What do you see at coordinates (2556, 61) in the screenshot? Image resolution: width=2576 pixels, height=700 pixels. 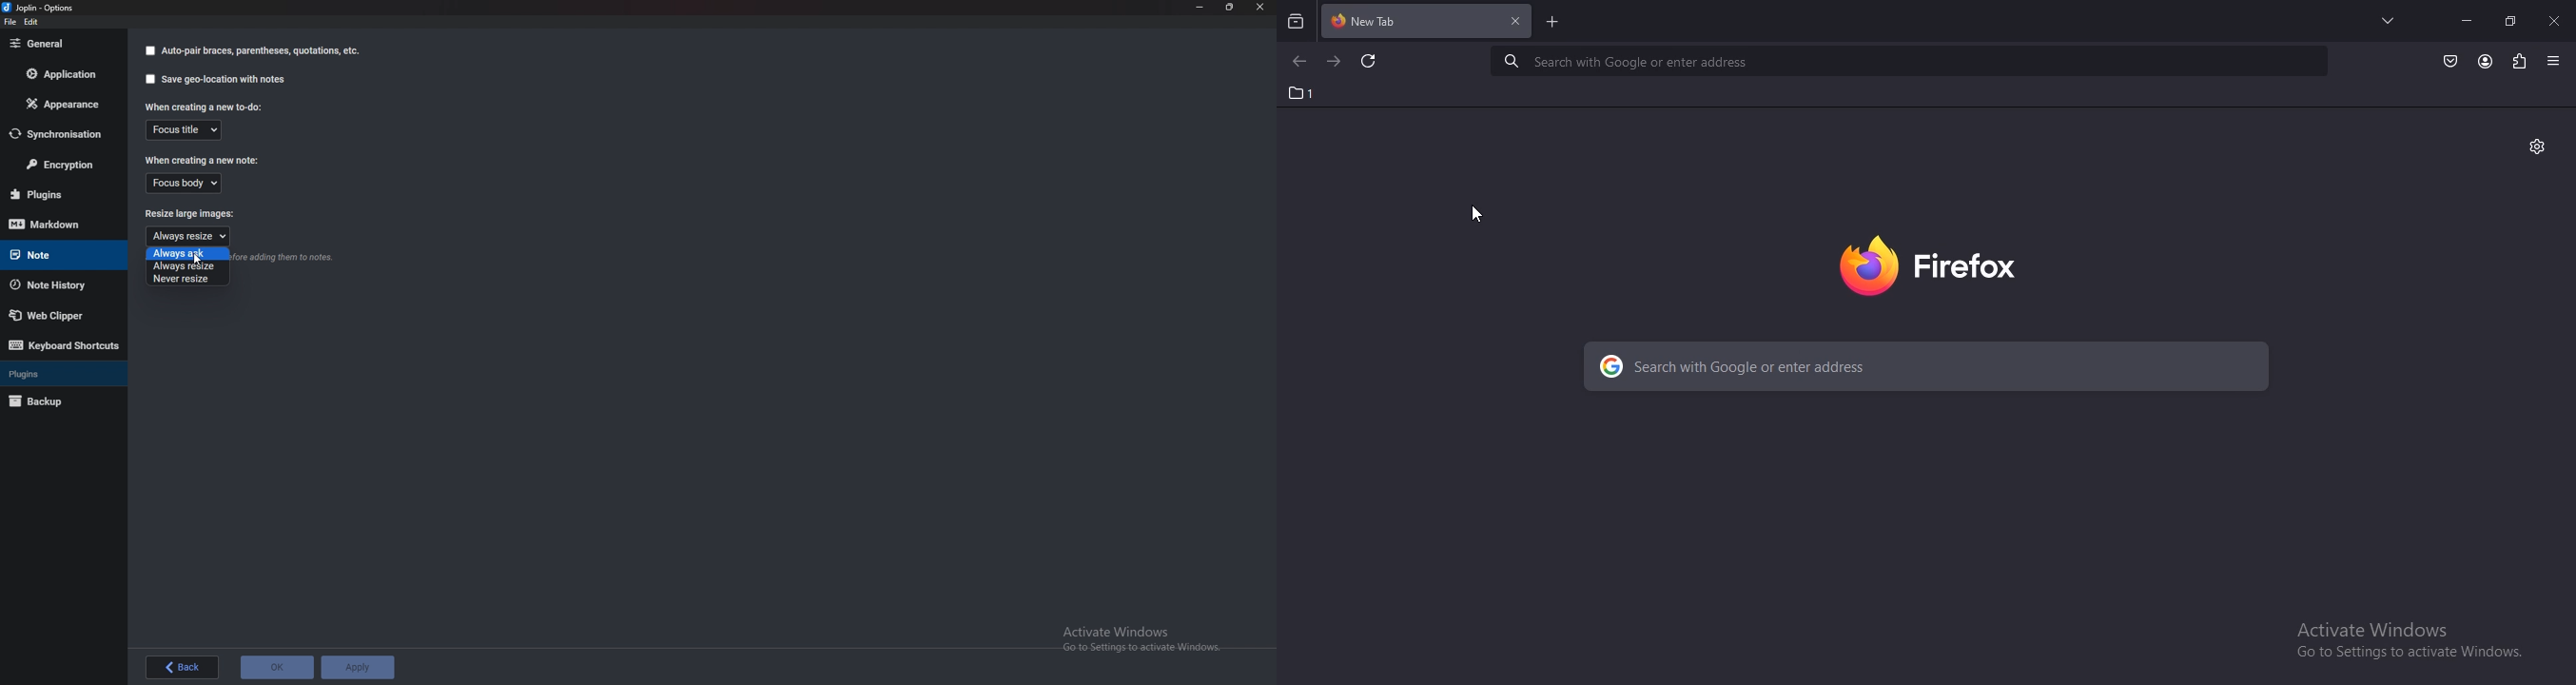 I see `open application menu` at bounding box center [2556, 61].